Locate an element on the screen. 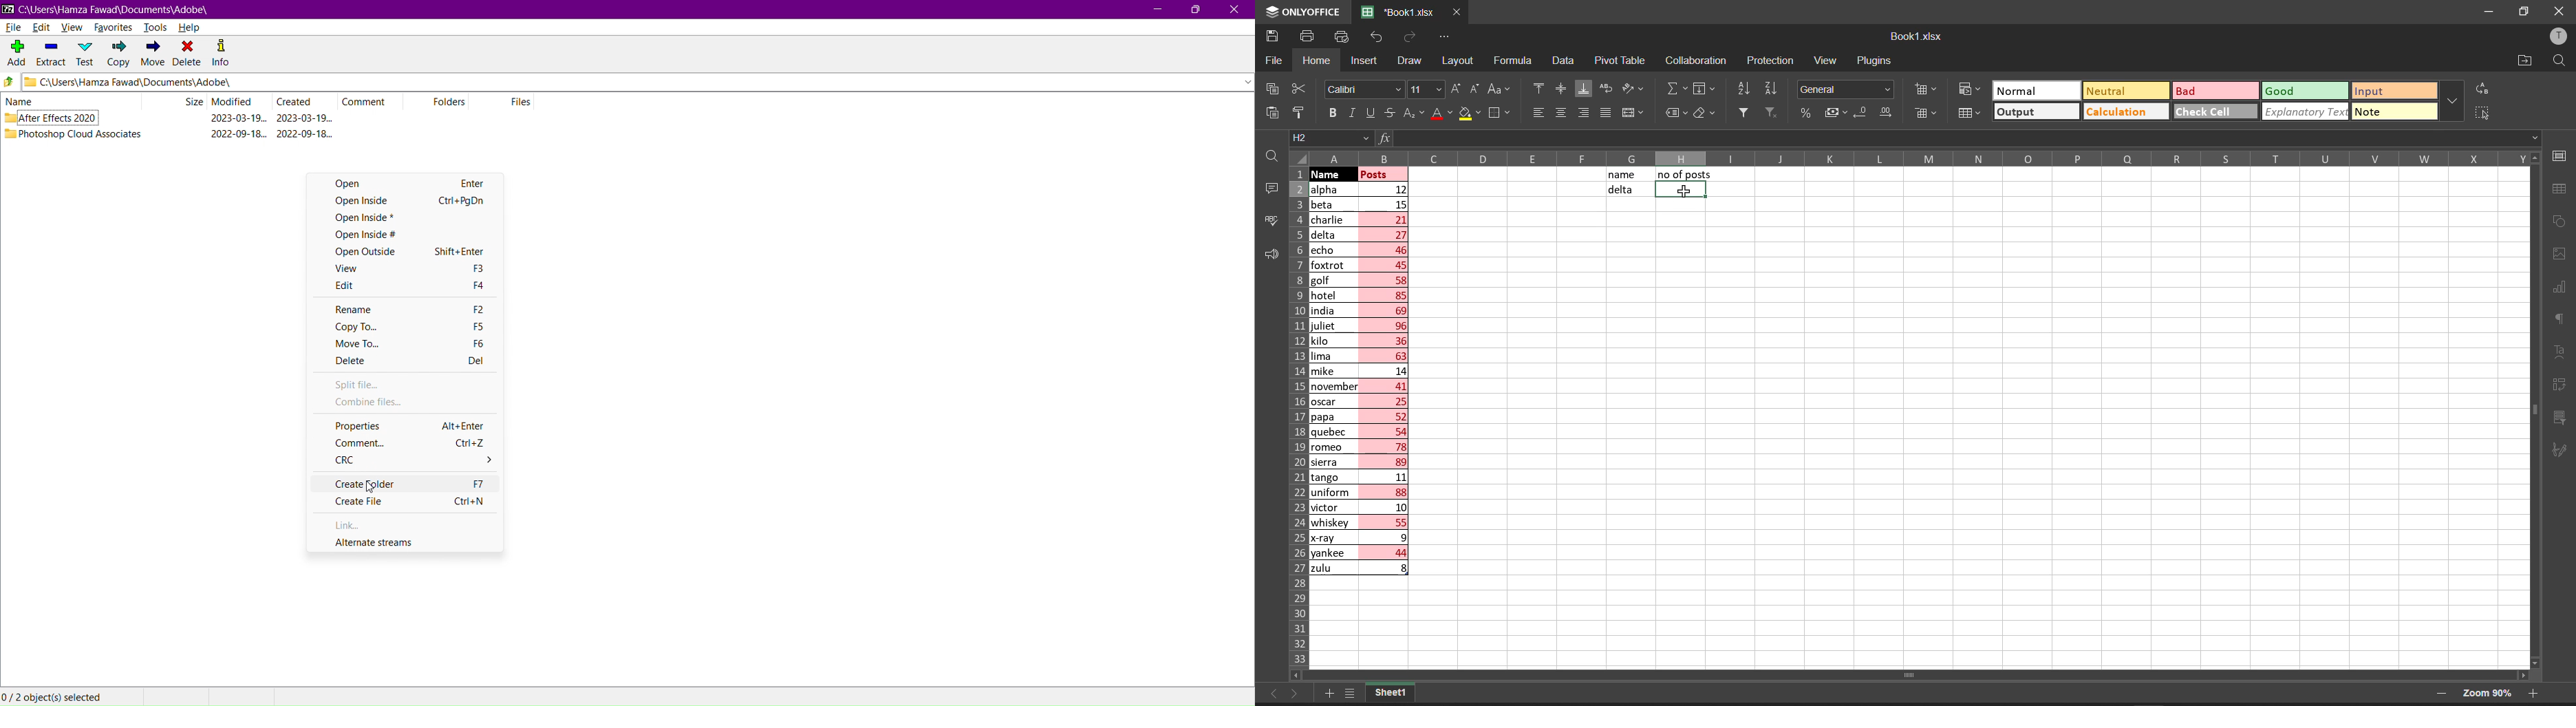 The height and width of the screenshot is (728, 2576). delta is located at coordinates (1620, 191).